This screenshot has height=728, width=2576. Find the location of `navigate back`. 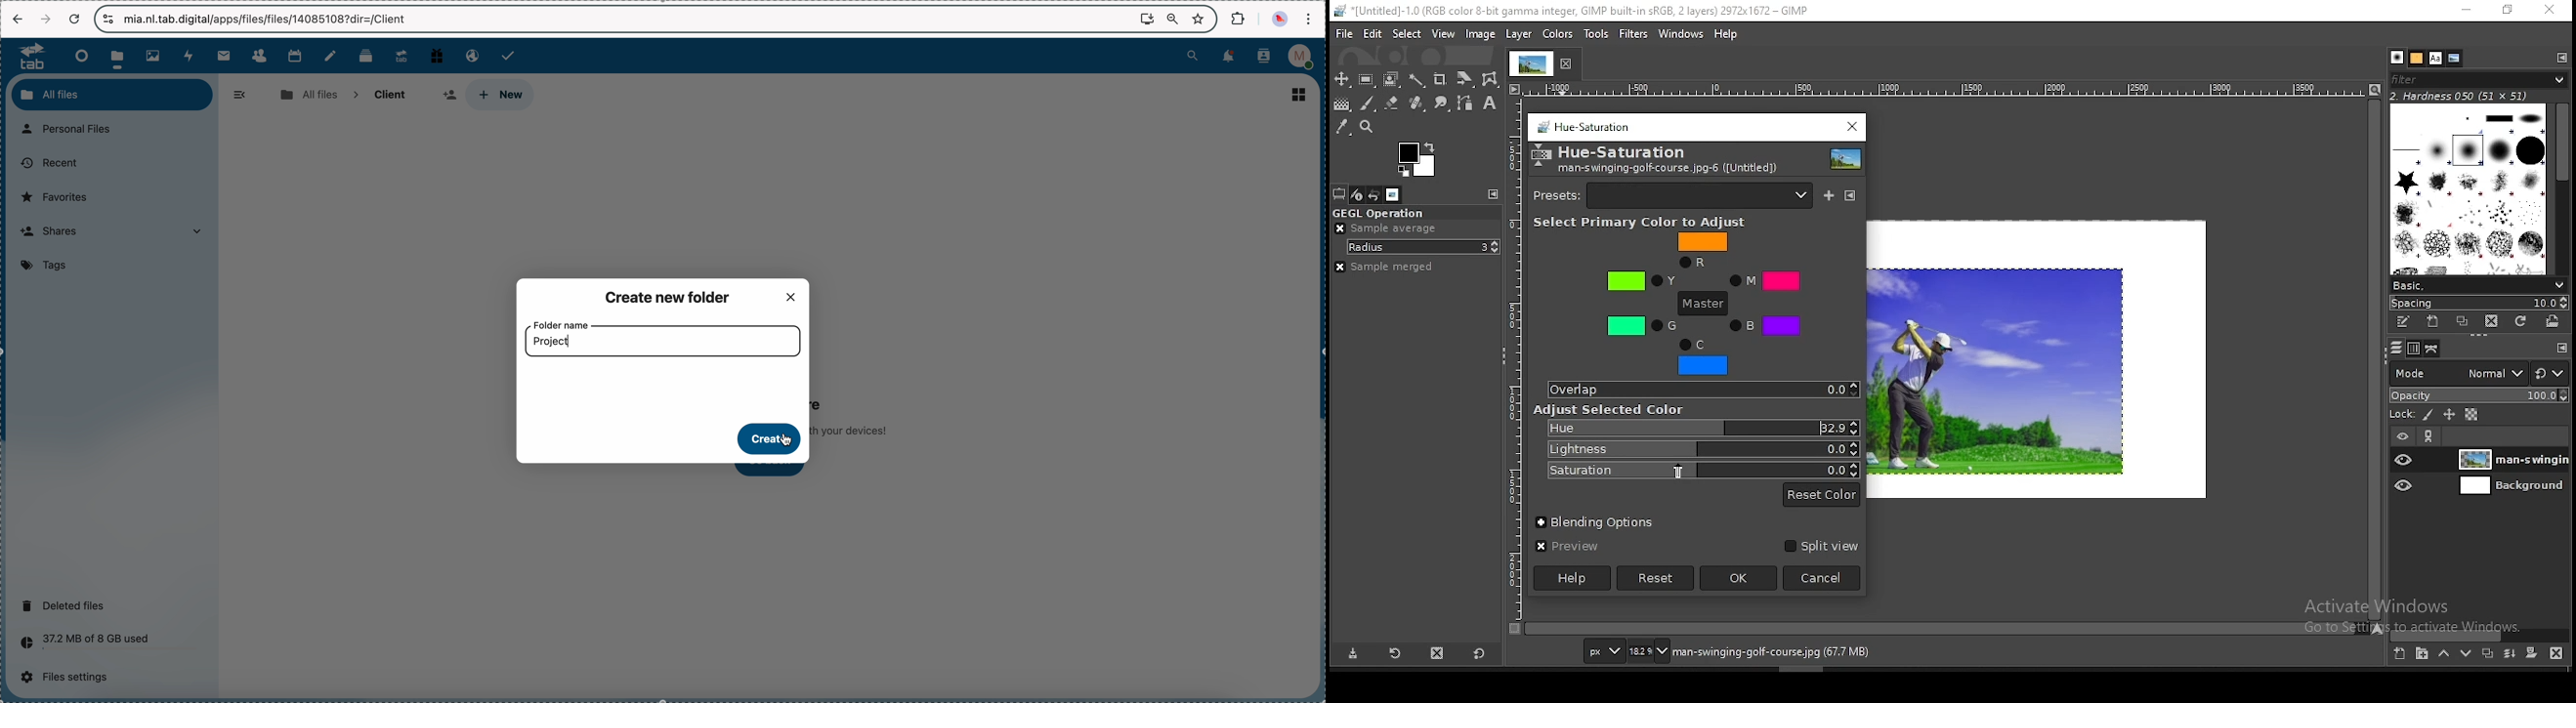

navigate back is located at coordinates (18, 20).